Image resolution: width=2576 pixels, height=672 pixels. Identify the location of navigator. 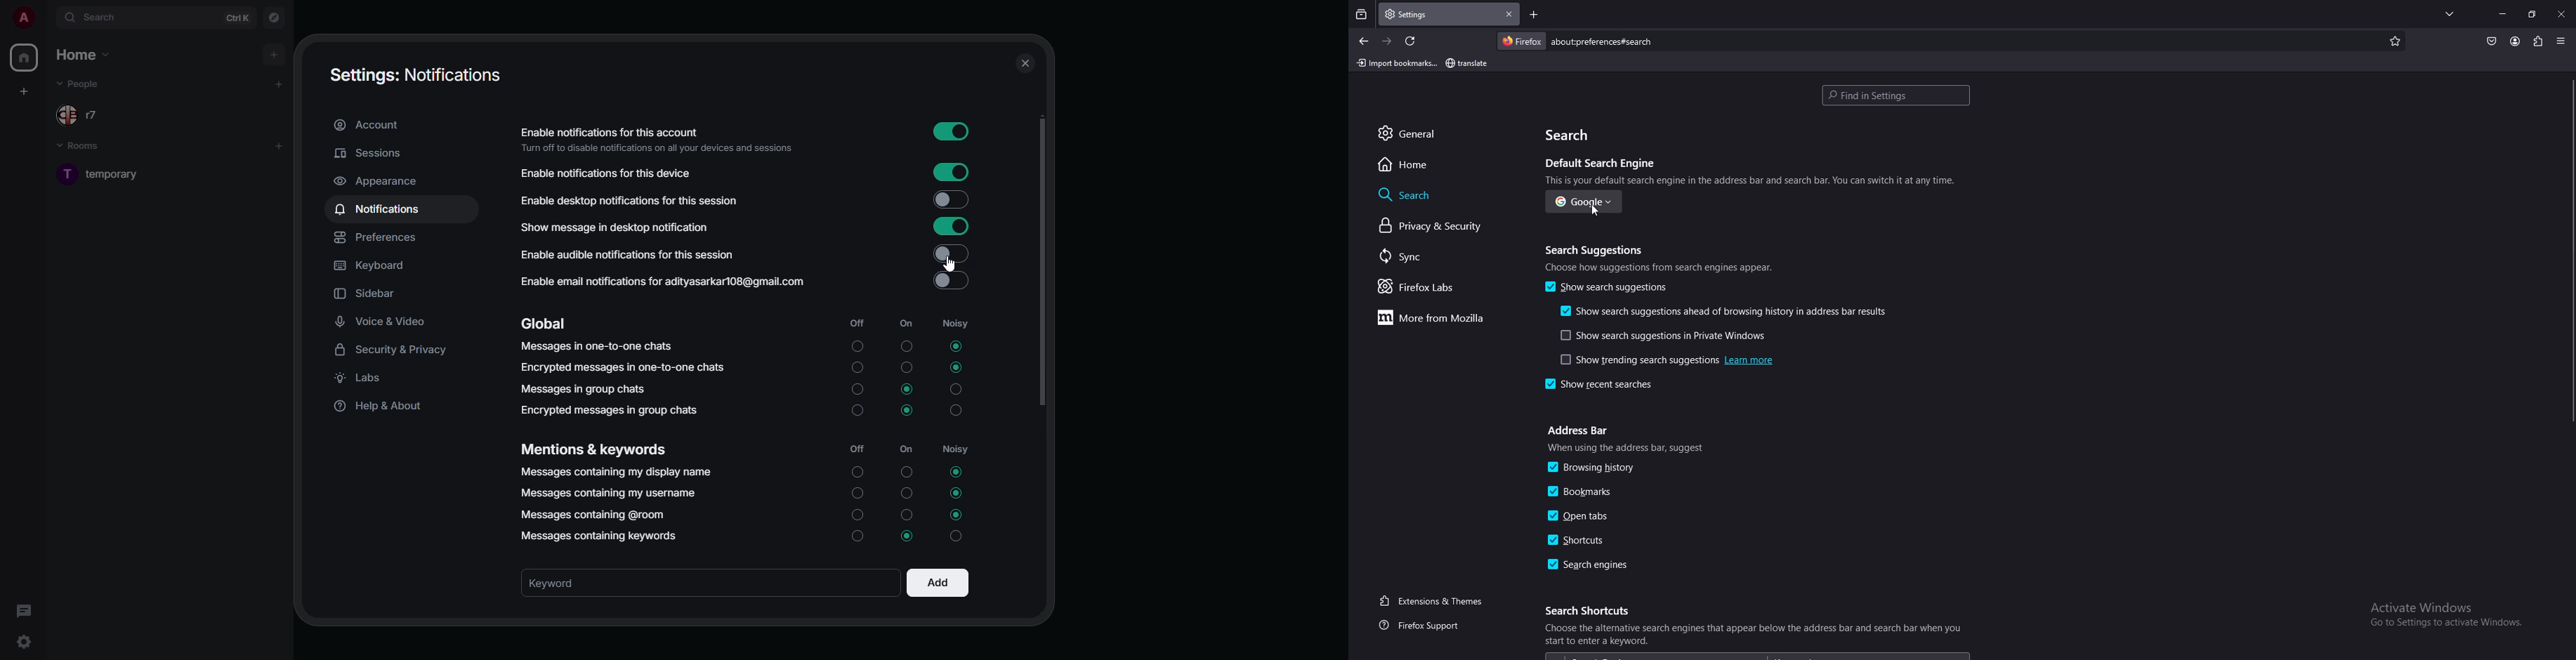
(272, 18).